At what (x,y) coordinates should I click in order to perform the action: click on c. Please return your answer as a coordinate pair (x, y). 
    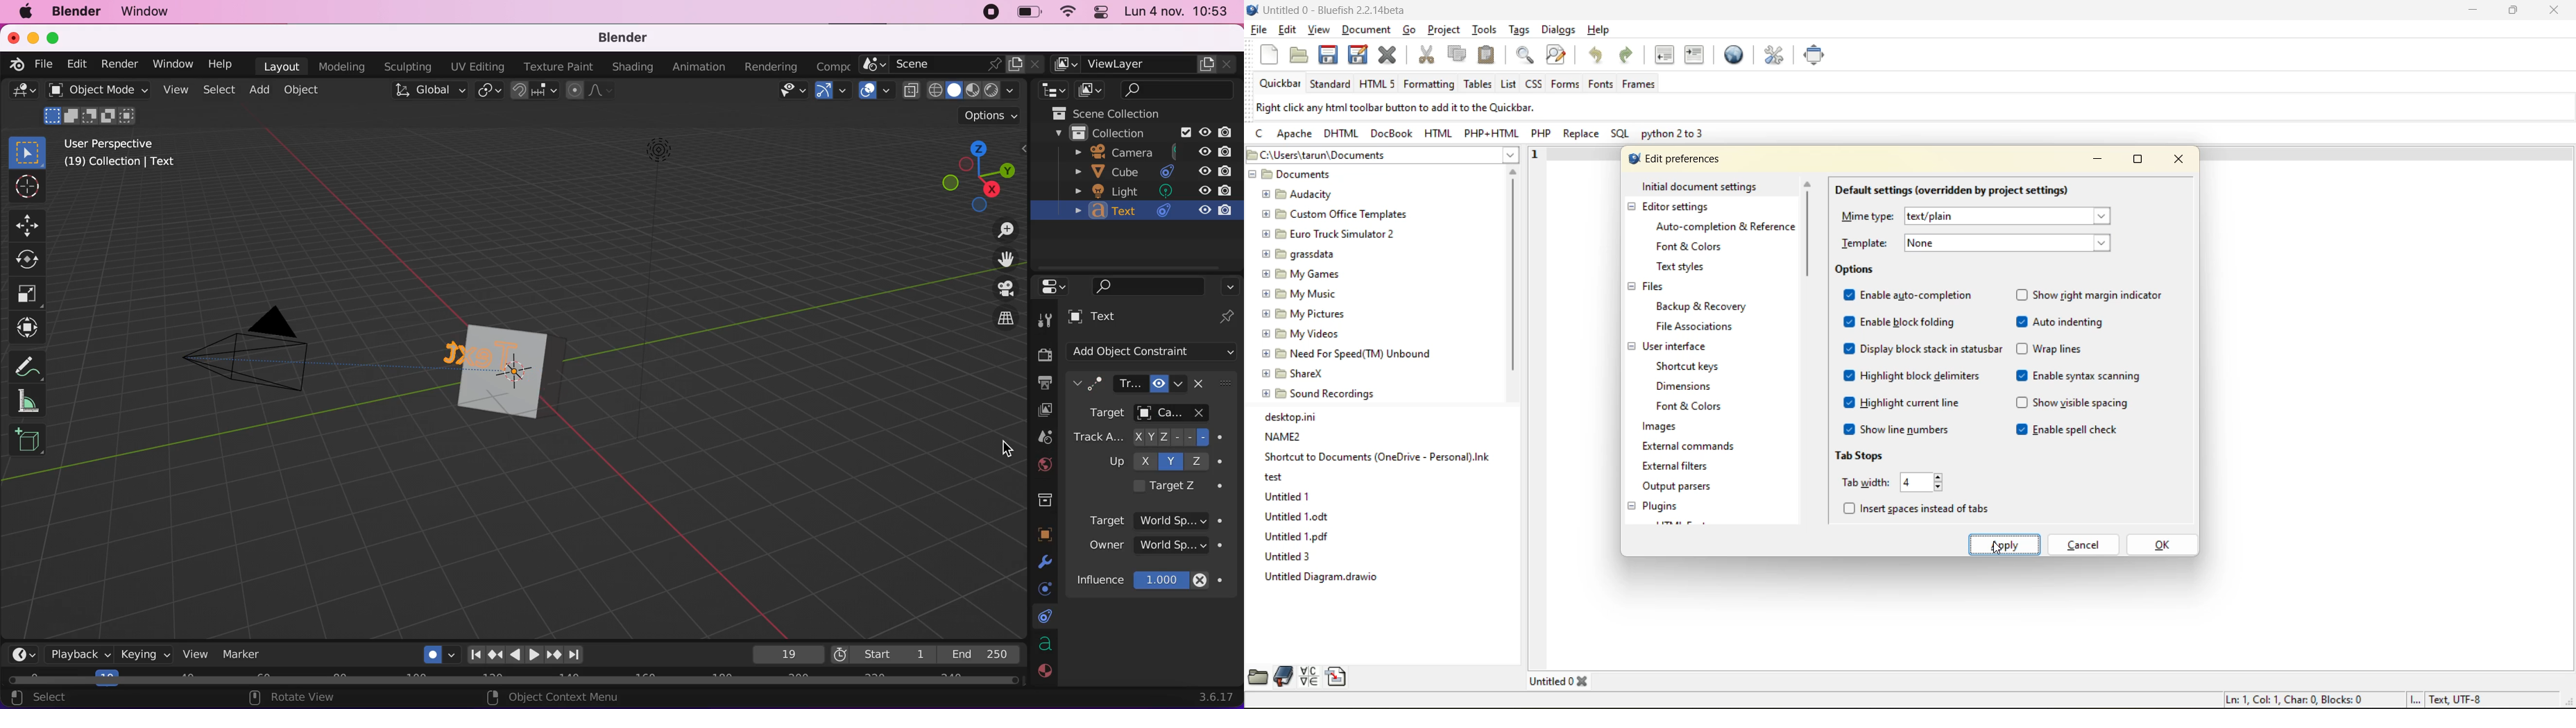
    Looking at the image, I should click on (1263, 136).